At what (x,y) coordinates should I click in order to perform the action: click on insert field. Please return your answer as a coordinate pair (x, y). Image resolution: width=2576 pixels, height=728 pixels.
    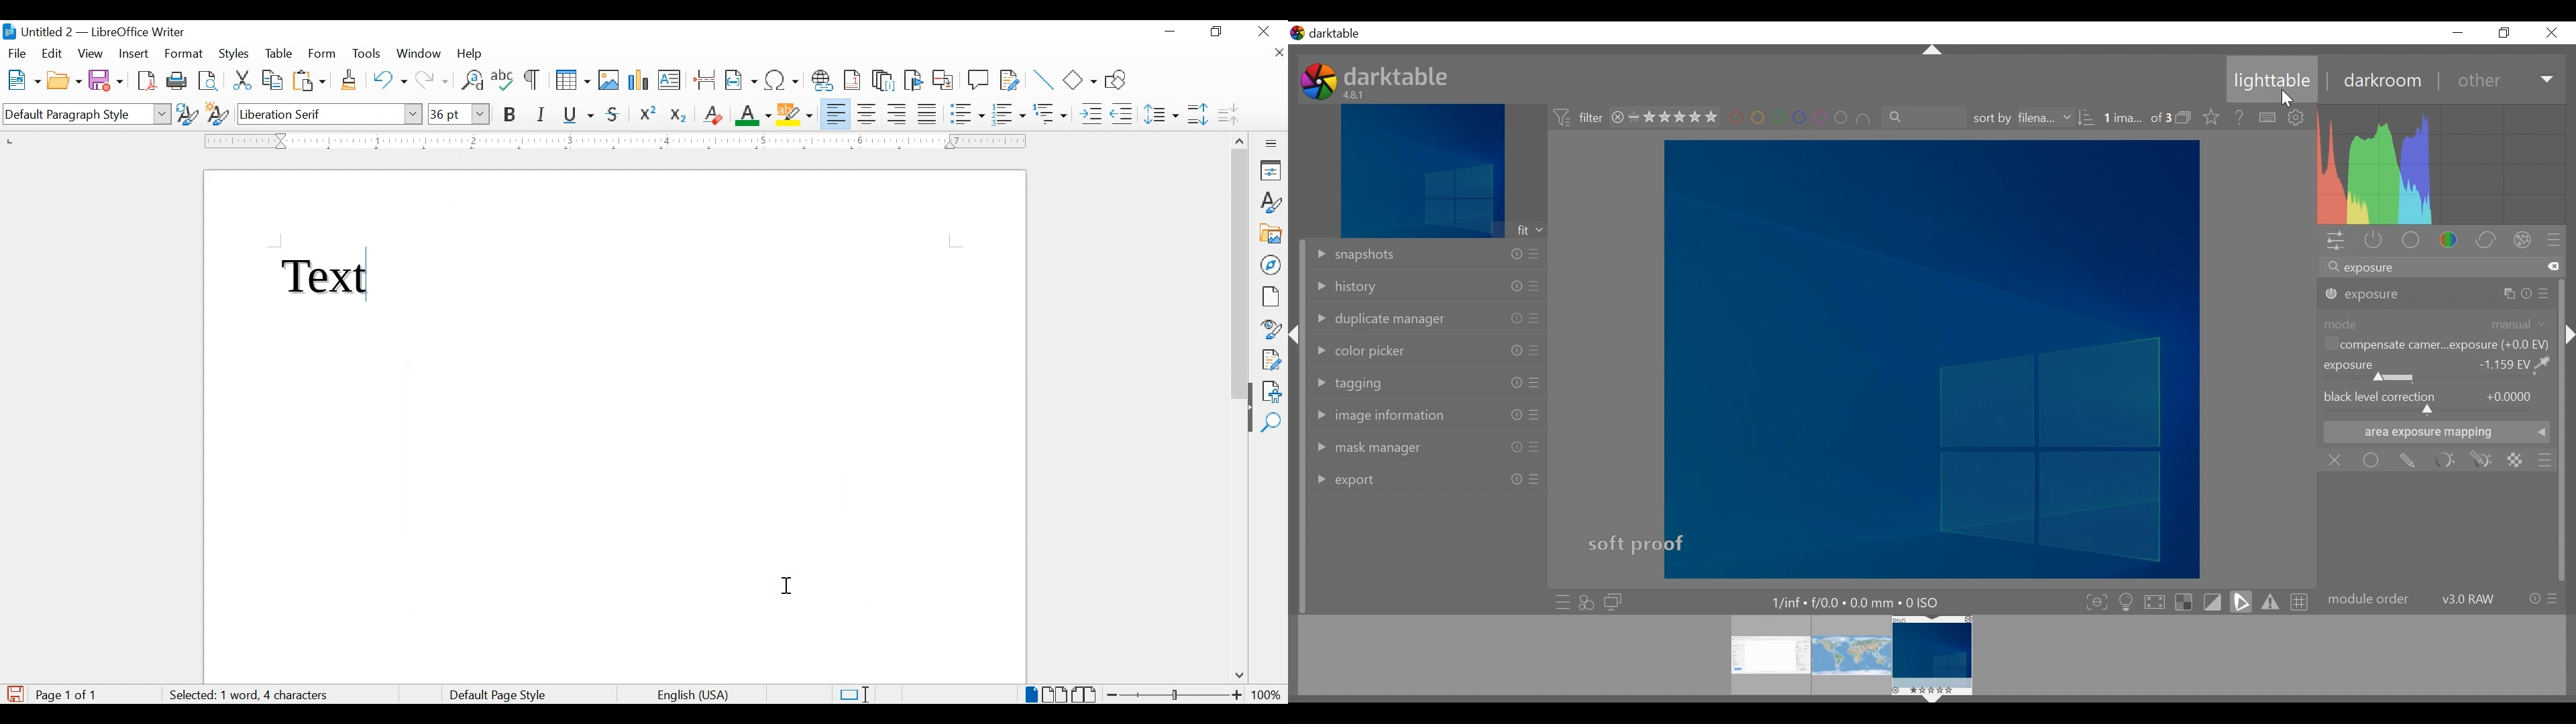
    Looking at the image, I should click on (741, 80).